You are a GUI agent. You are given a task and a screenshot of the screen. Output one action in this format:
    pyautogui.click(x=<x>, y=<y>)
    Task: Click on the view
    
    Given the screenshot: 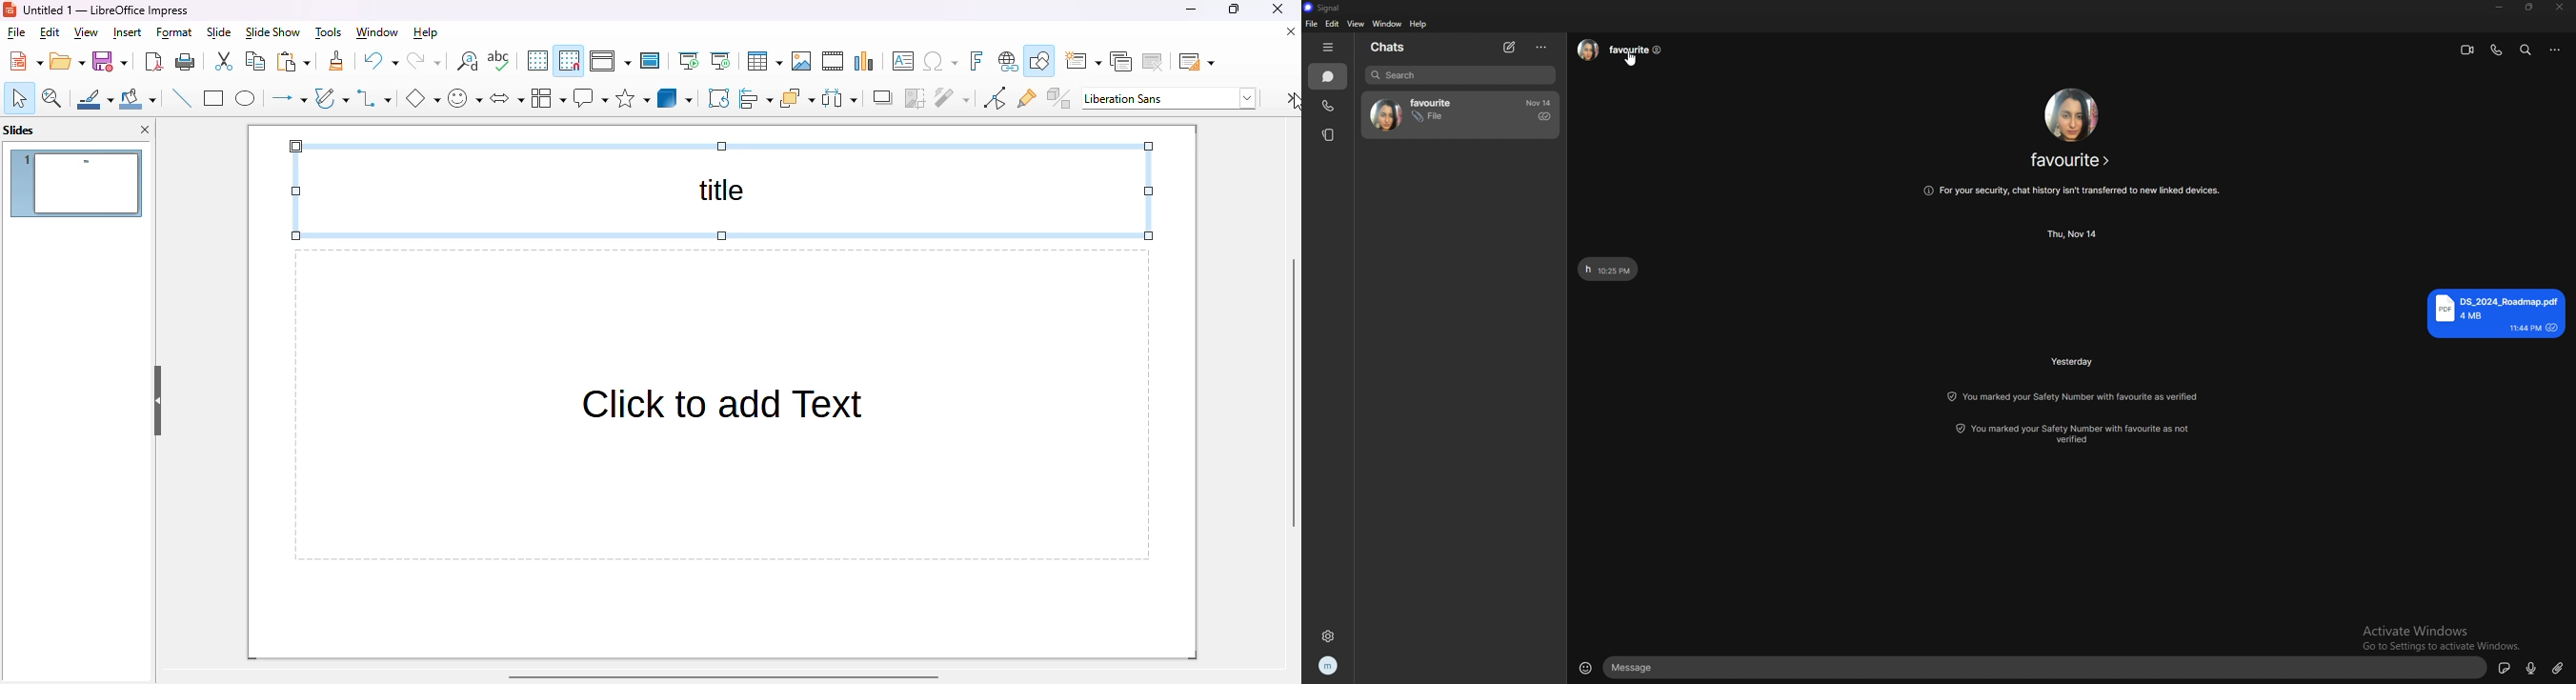 What is the action you would take?
    pyautogui.click(x=1355, y=24)
    